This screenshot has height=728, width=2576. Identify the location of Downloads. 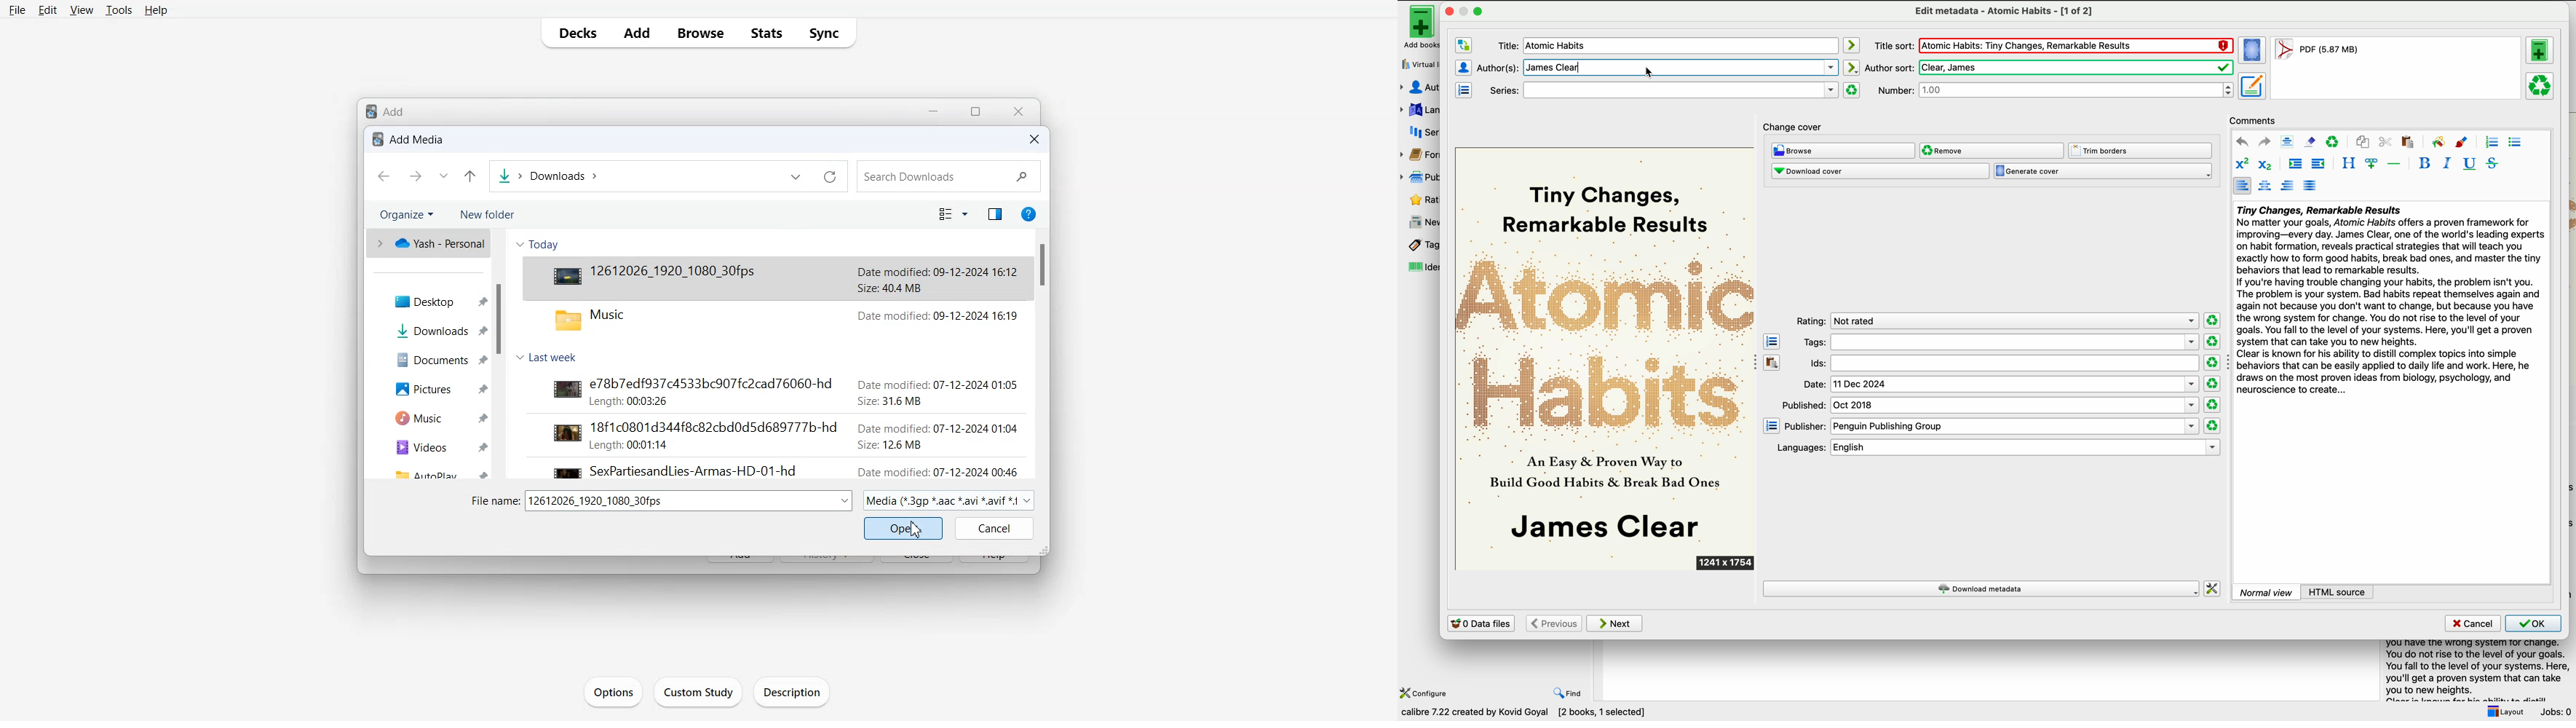
(435, 331).